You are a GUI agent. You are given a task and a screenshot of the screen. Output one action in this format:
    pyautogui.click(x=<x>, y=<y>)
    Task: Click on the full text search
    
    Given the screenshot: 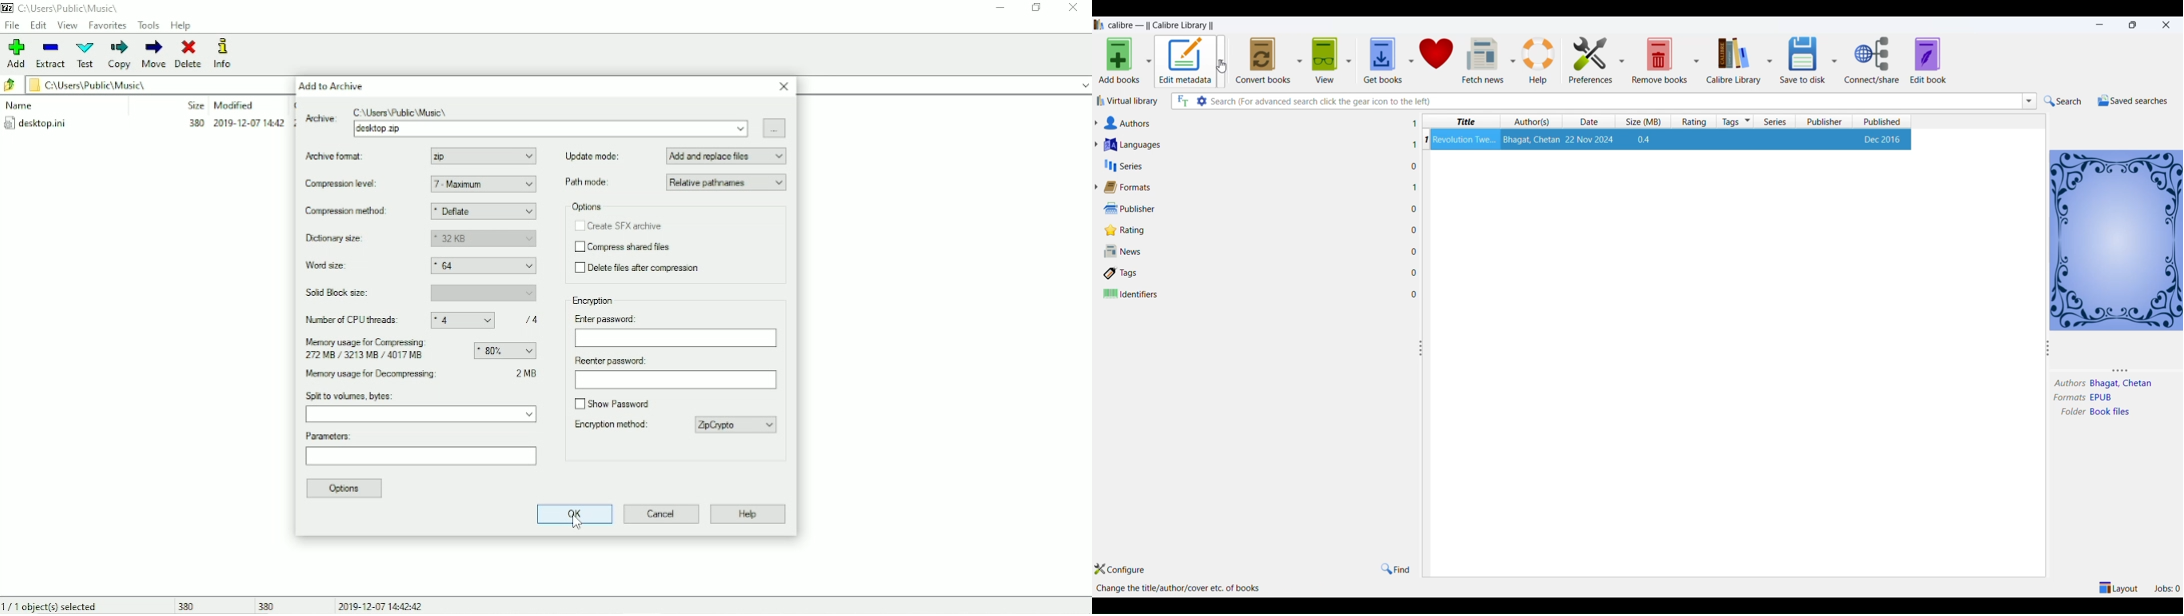 What is the action you would take?
    pyautogui.click(x=1181, y=102)
    